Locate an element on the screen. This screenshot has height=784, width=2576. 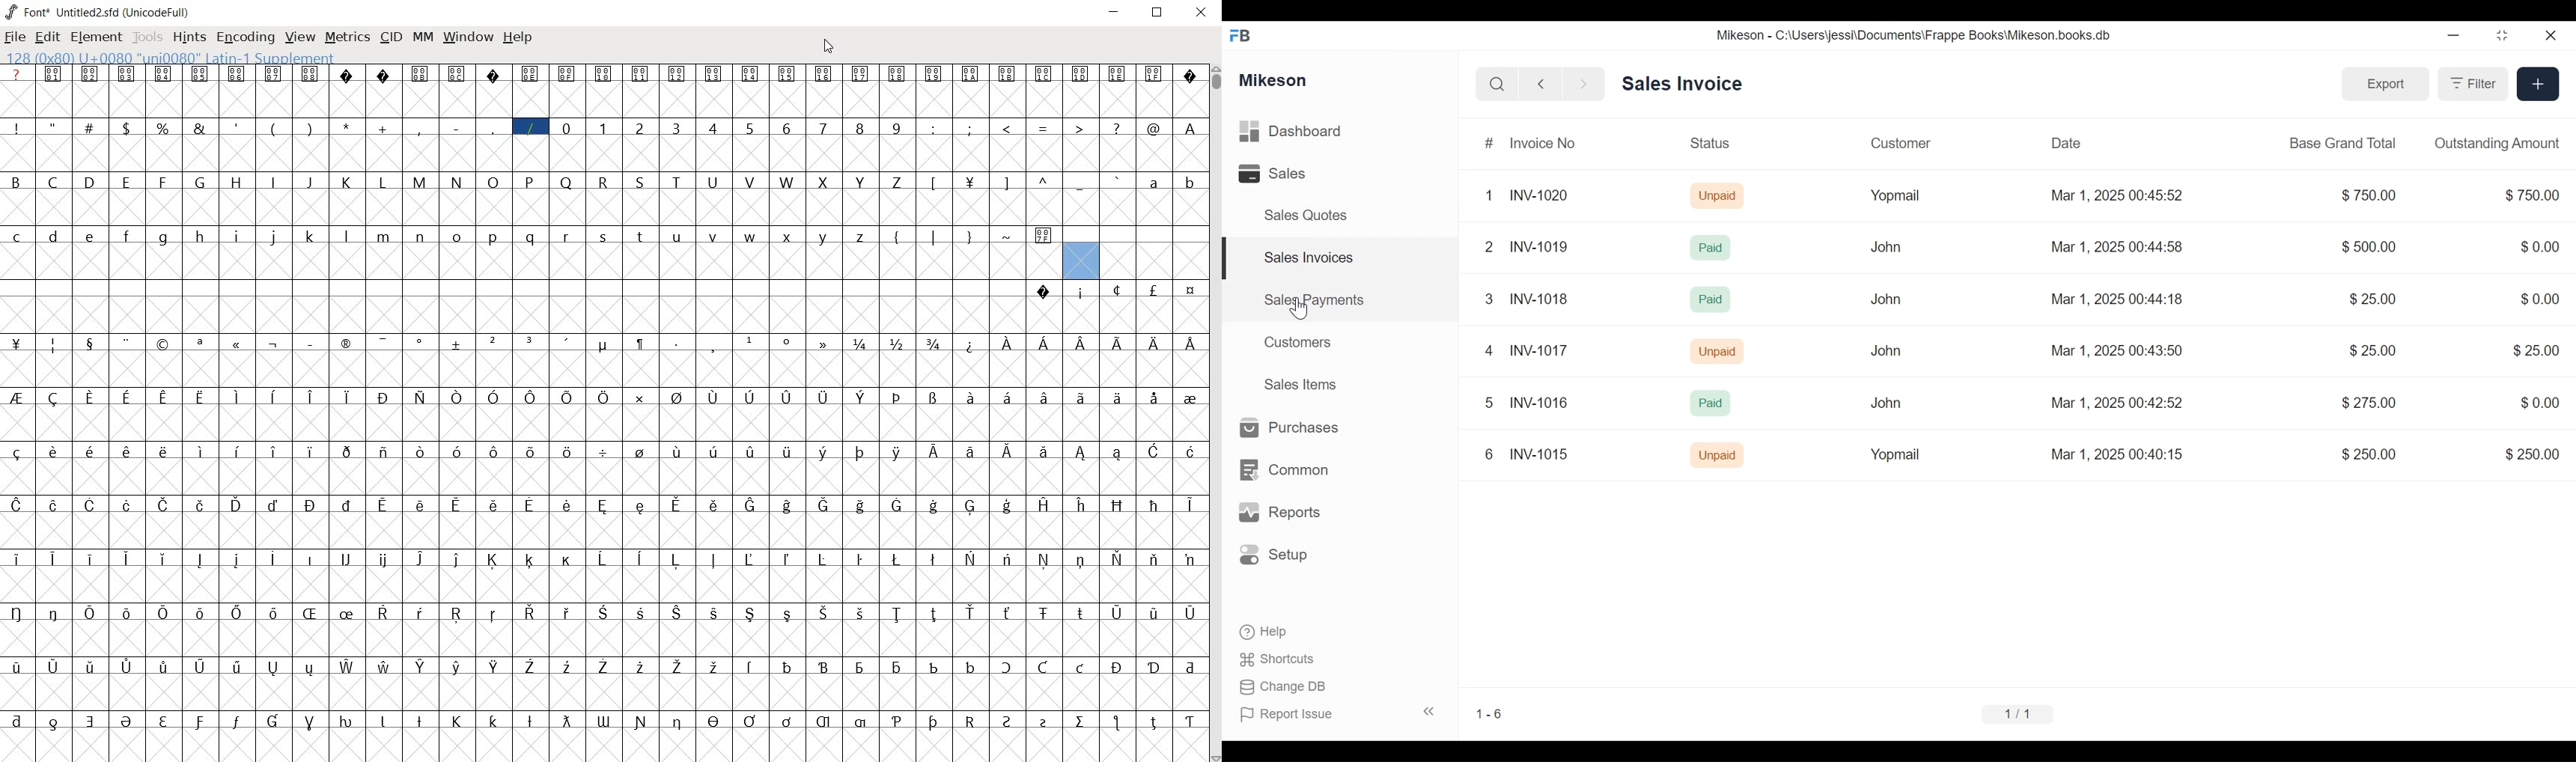
John is located at coordinates (1884, 249).